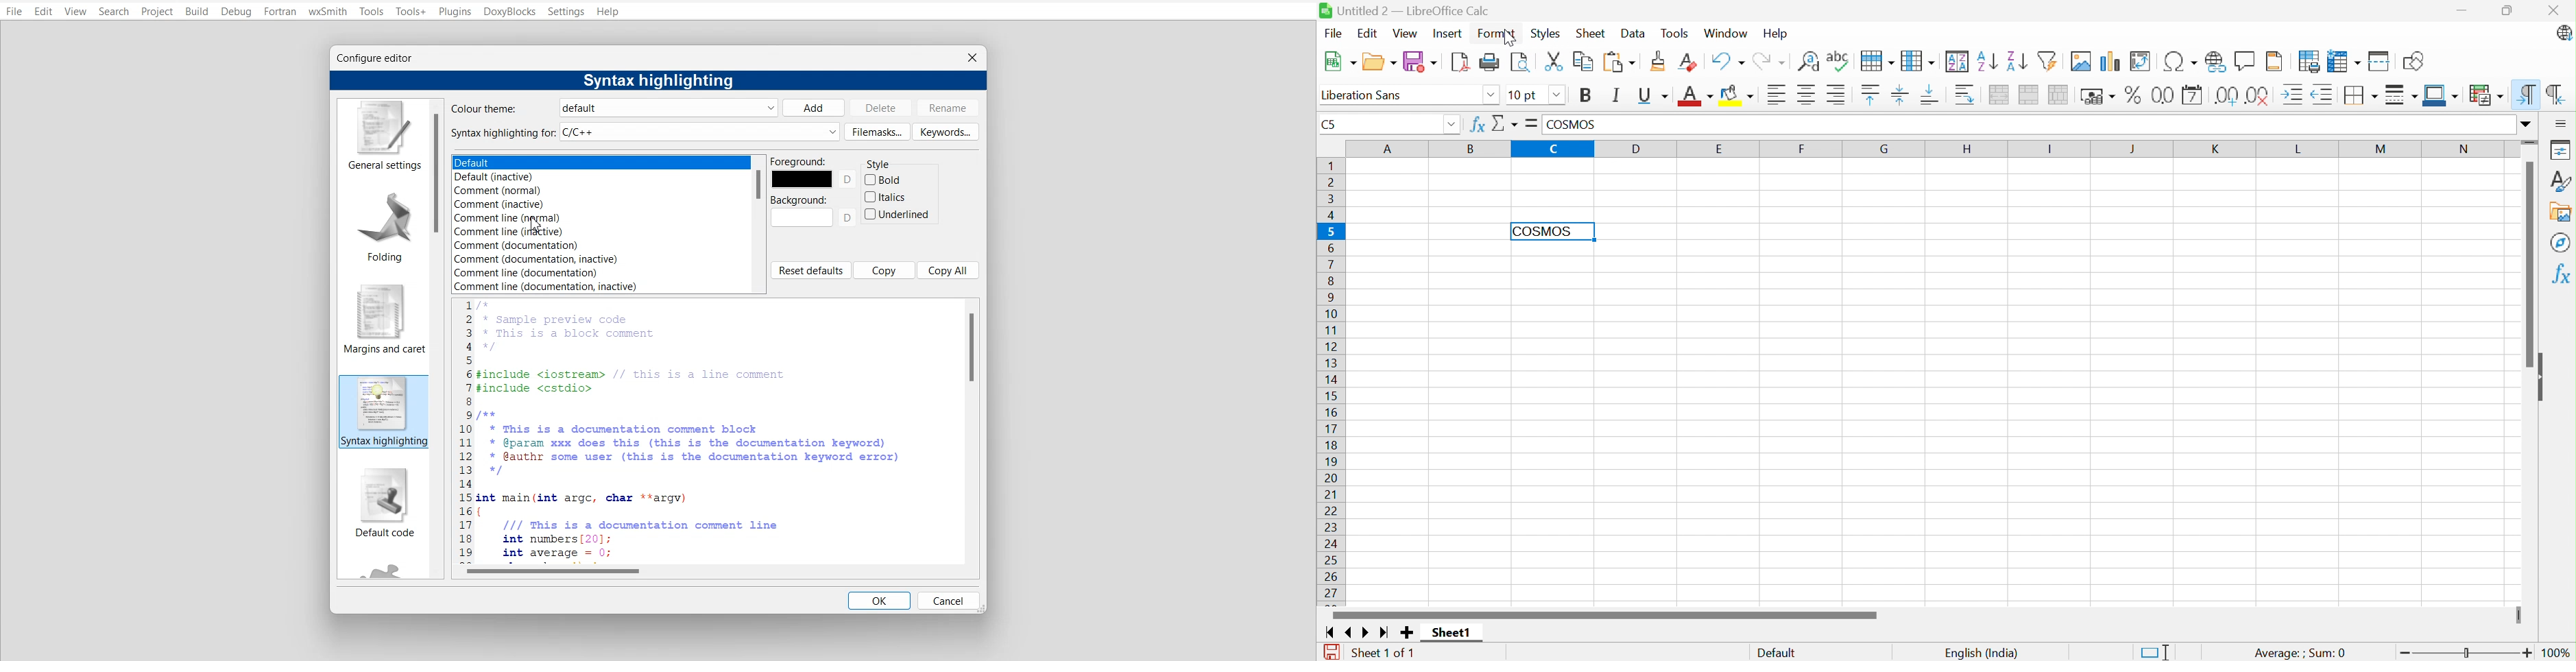 This screenshot has height=672, width=2576. Describe the element at coordinates (2560, 653) in the screenshot. I see `100%` at that location.